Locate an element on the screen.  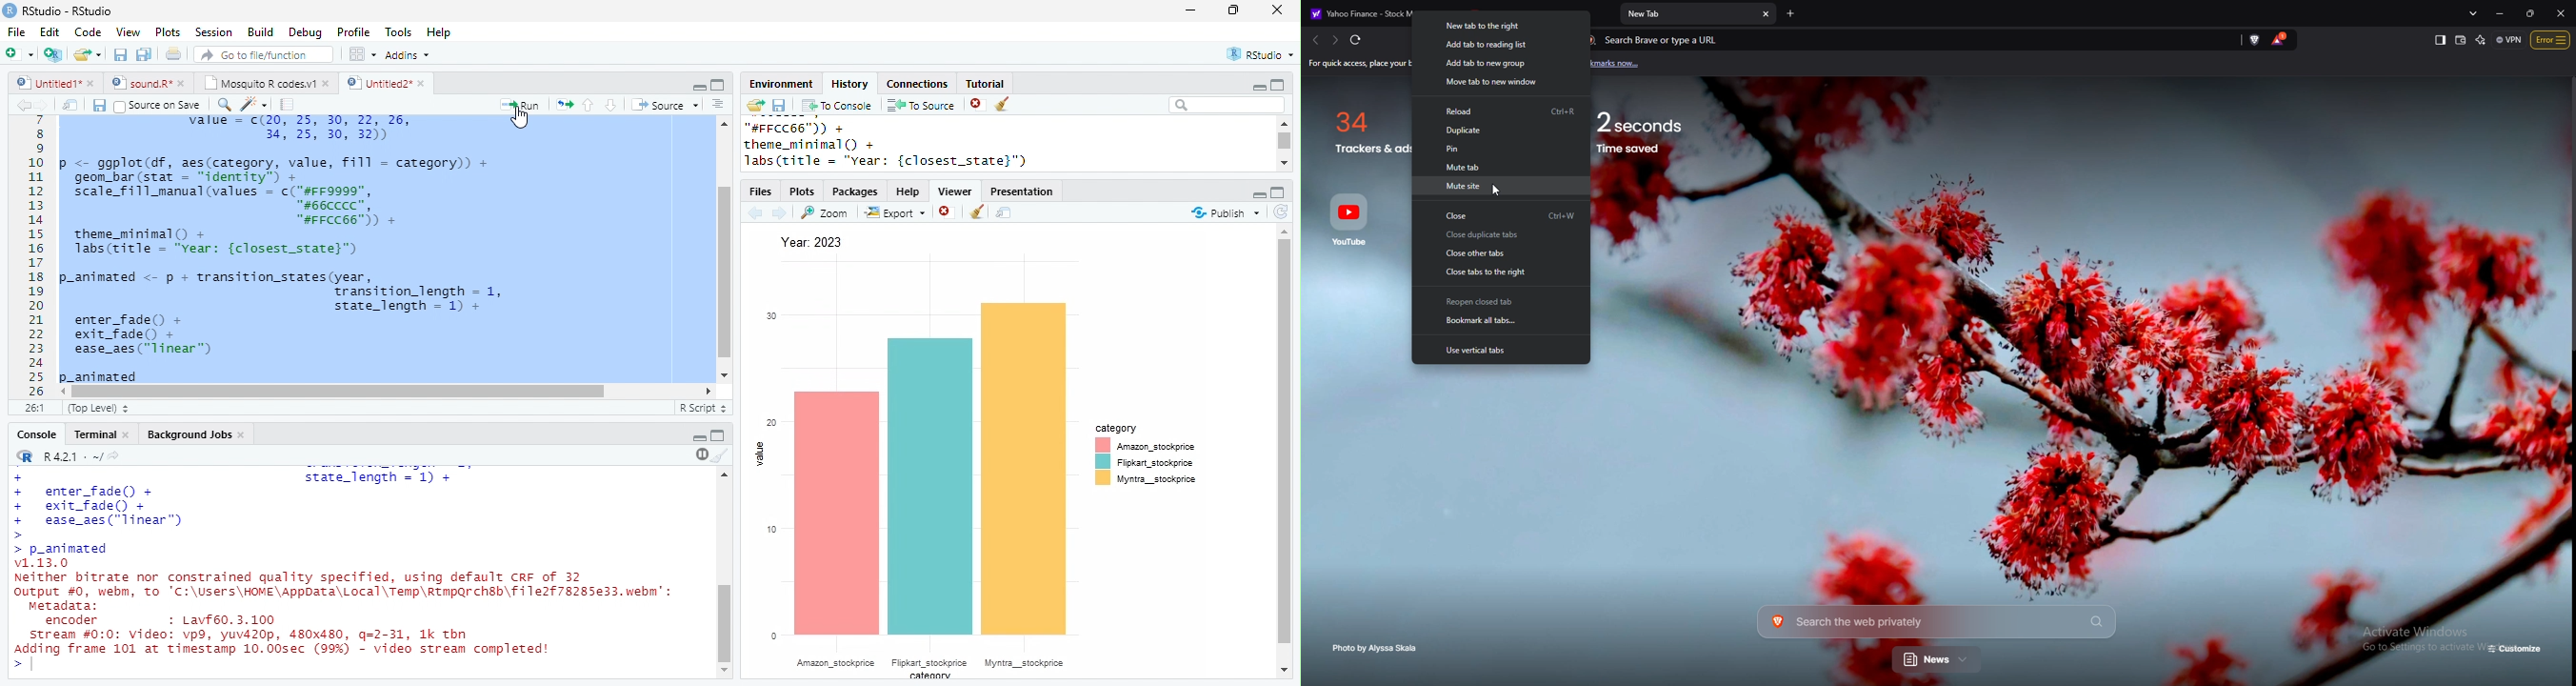
save all is located at coordinates (144, 55).